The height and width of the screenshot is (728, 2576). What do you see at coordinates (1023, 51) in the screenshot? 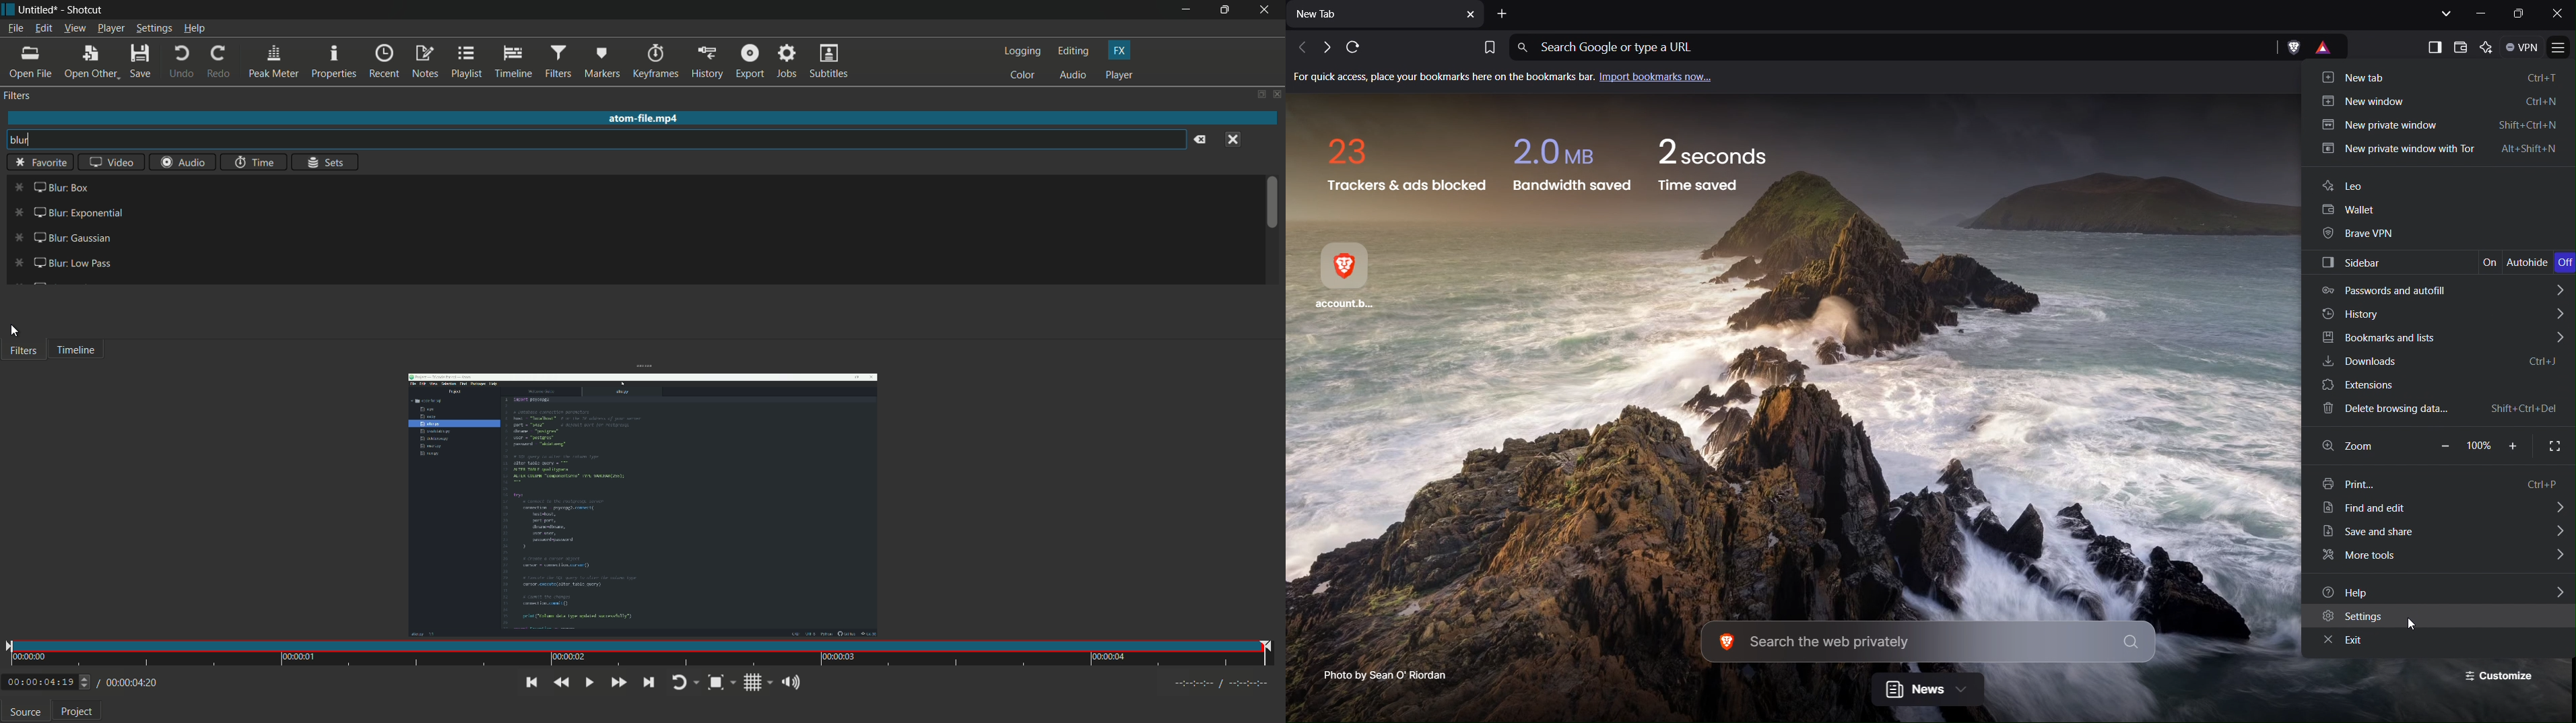
I see `logging` at bounding box center [1023, 51].